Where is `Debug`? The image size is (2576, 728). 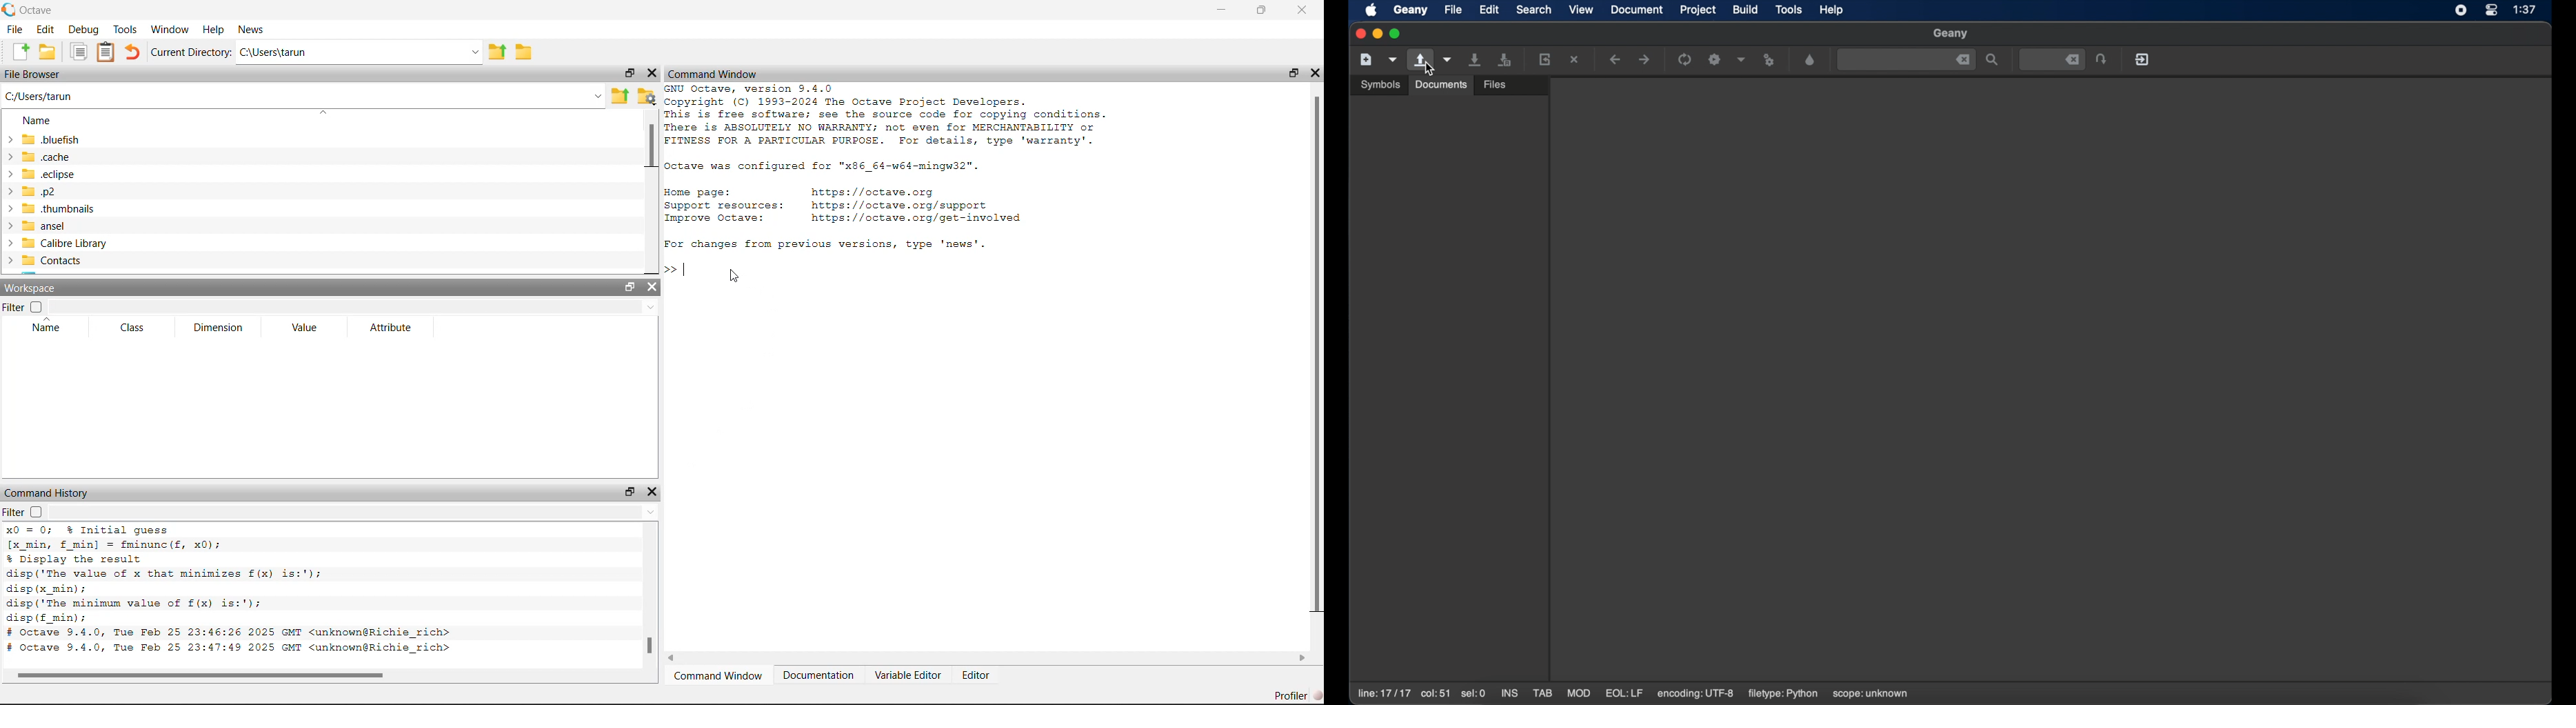
Debug is located at coordinates (82, 30).